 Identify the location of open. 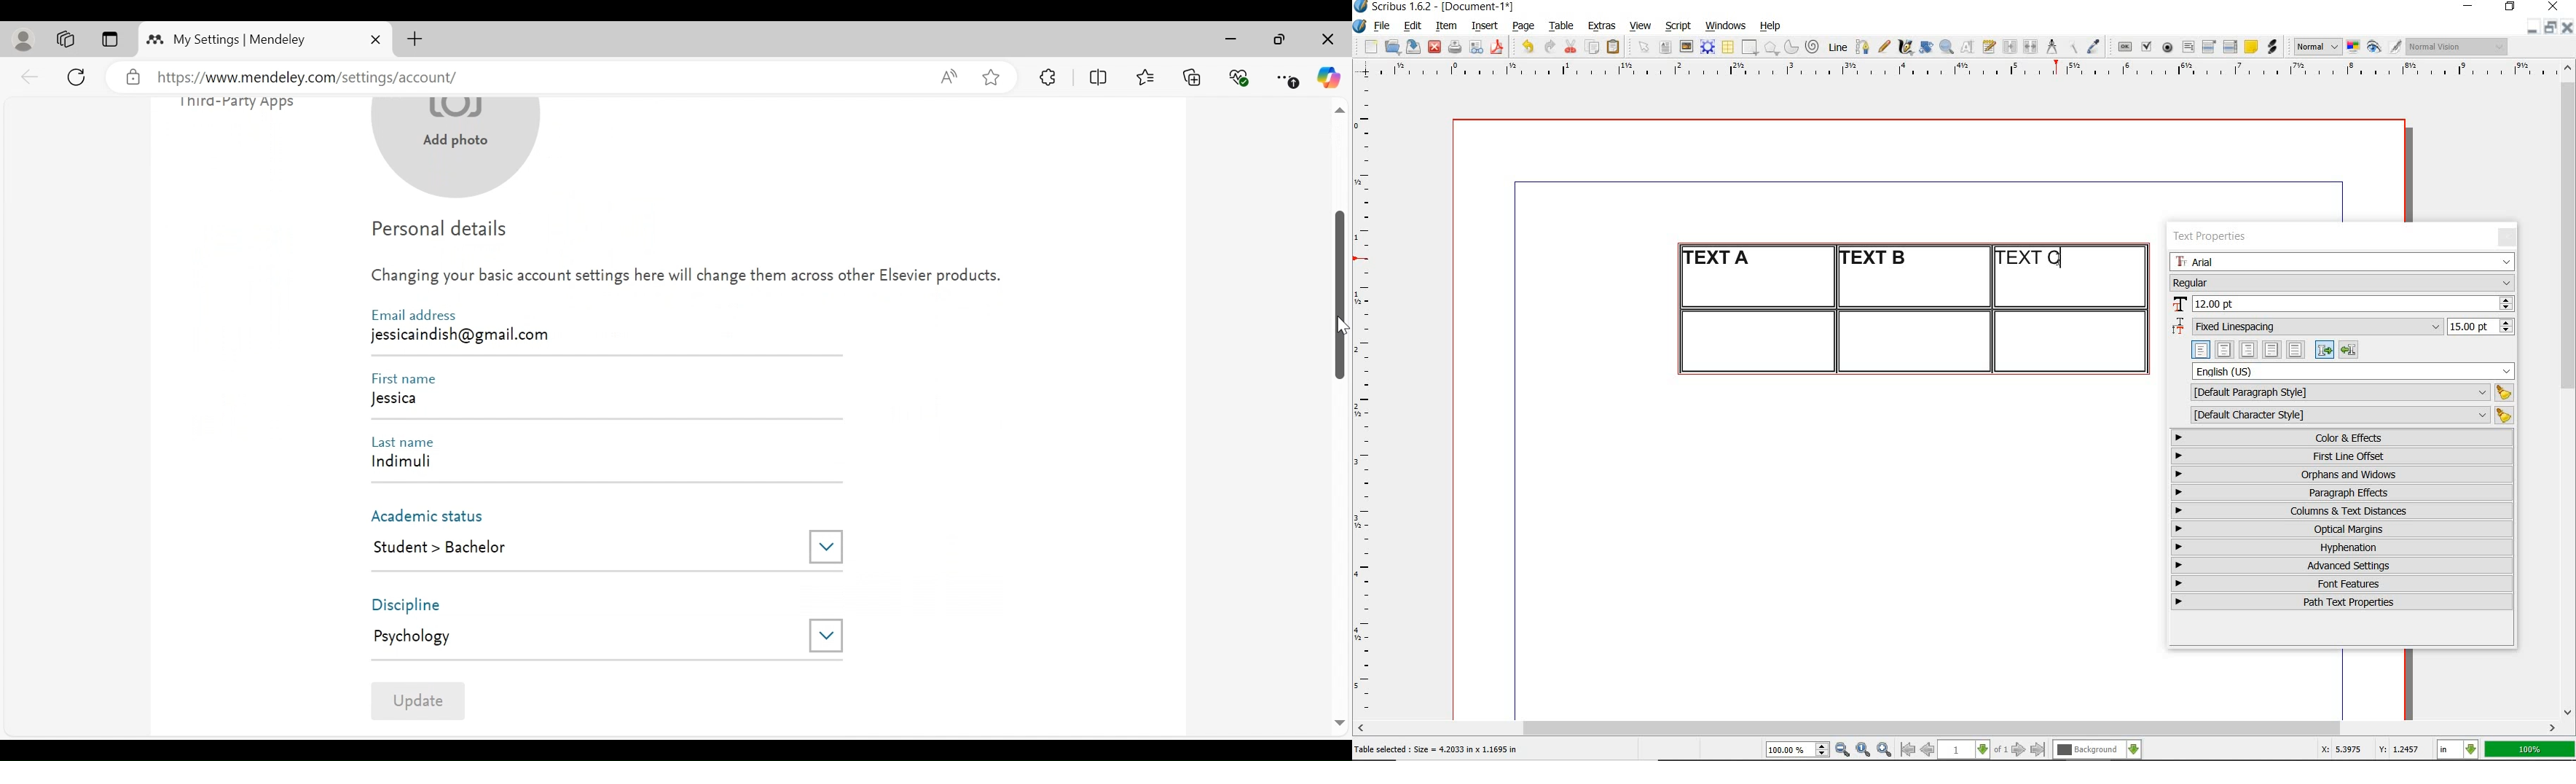
(1391, 46).